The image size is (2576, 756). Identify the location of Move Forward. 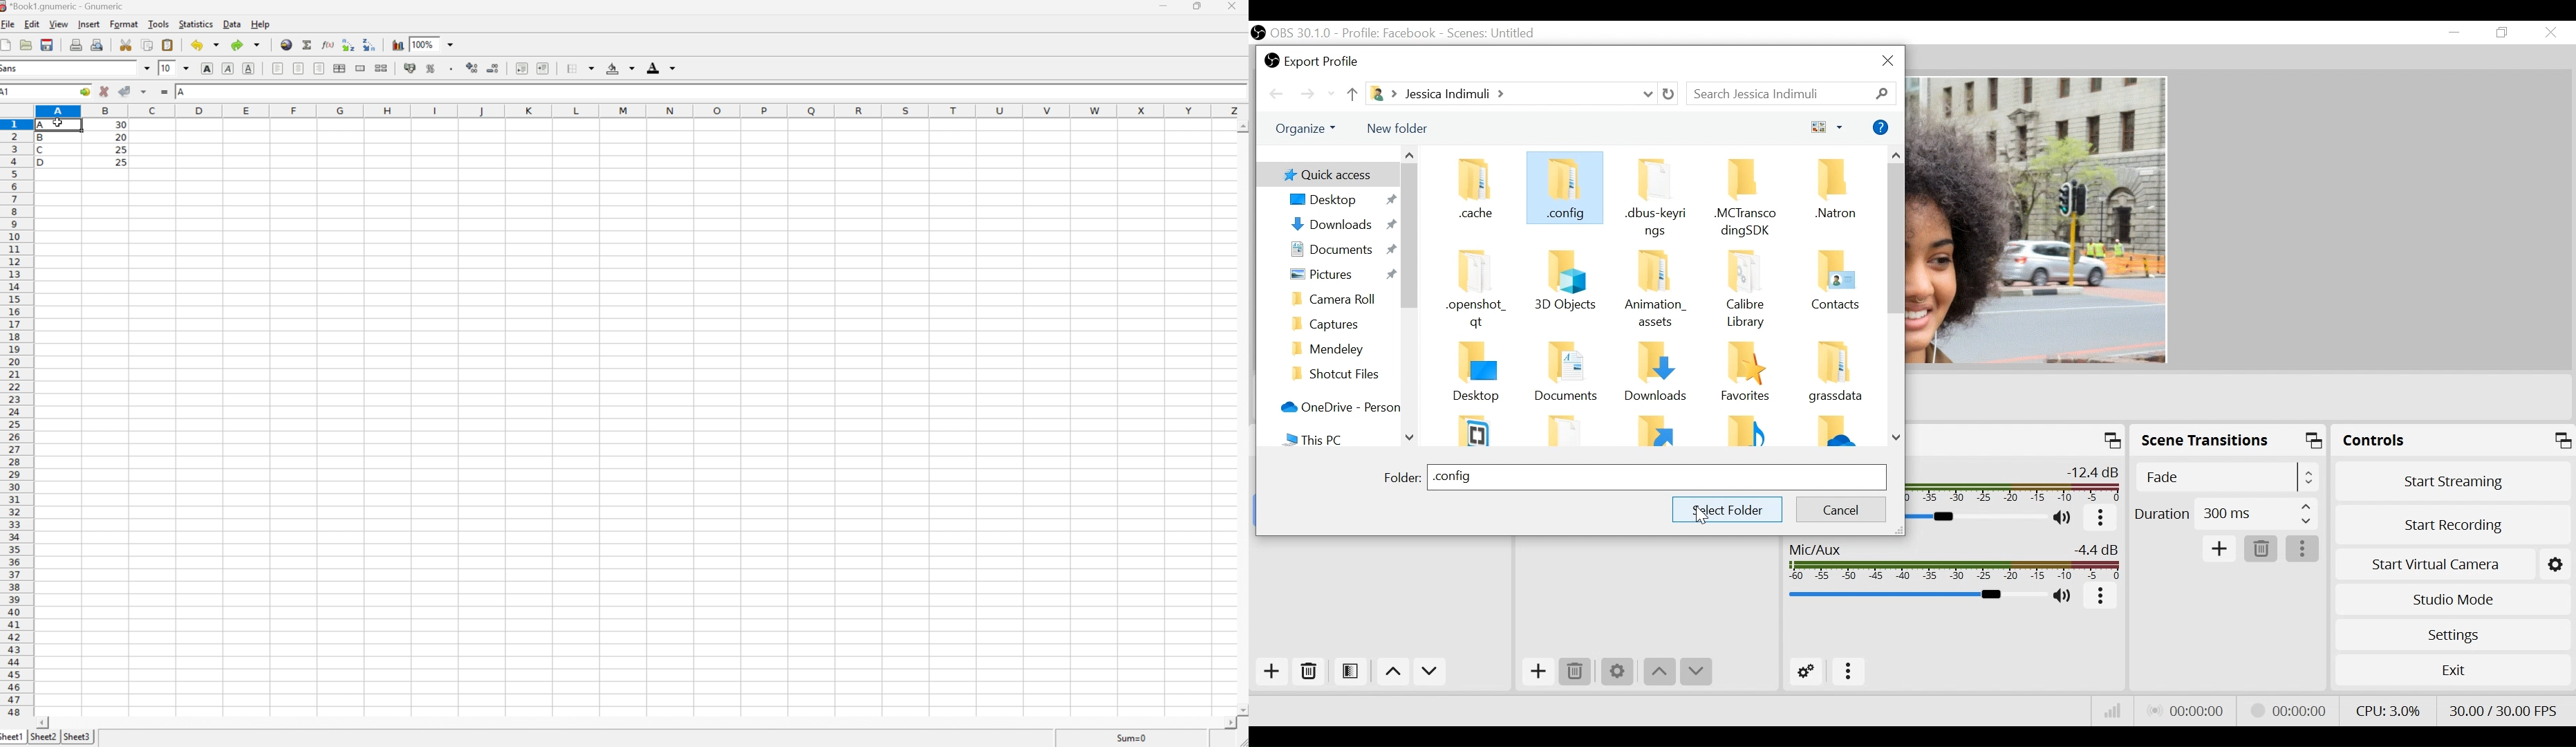
(1313, 95).